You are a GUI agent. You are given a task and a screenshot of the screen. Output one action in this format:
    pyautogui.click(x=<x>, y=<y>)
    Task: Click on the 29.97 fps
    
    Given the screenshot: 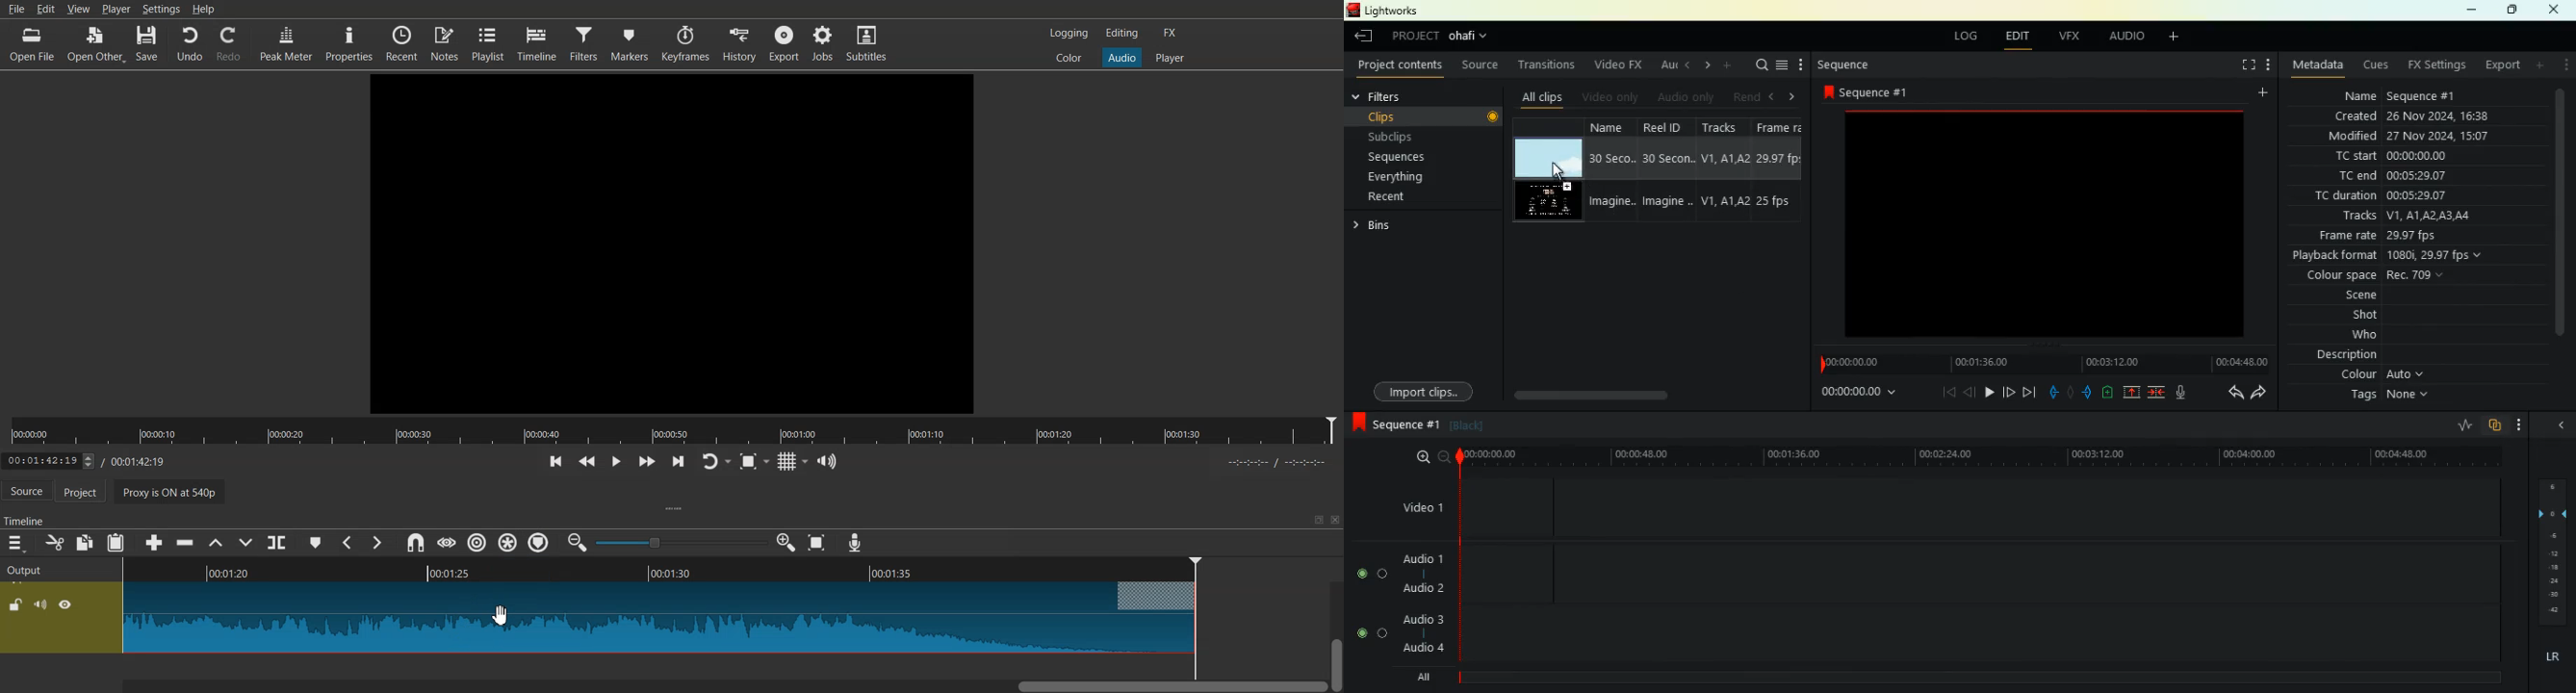 What is the action you would take?
    pyautogui.click(x=2420, y=236)
    